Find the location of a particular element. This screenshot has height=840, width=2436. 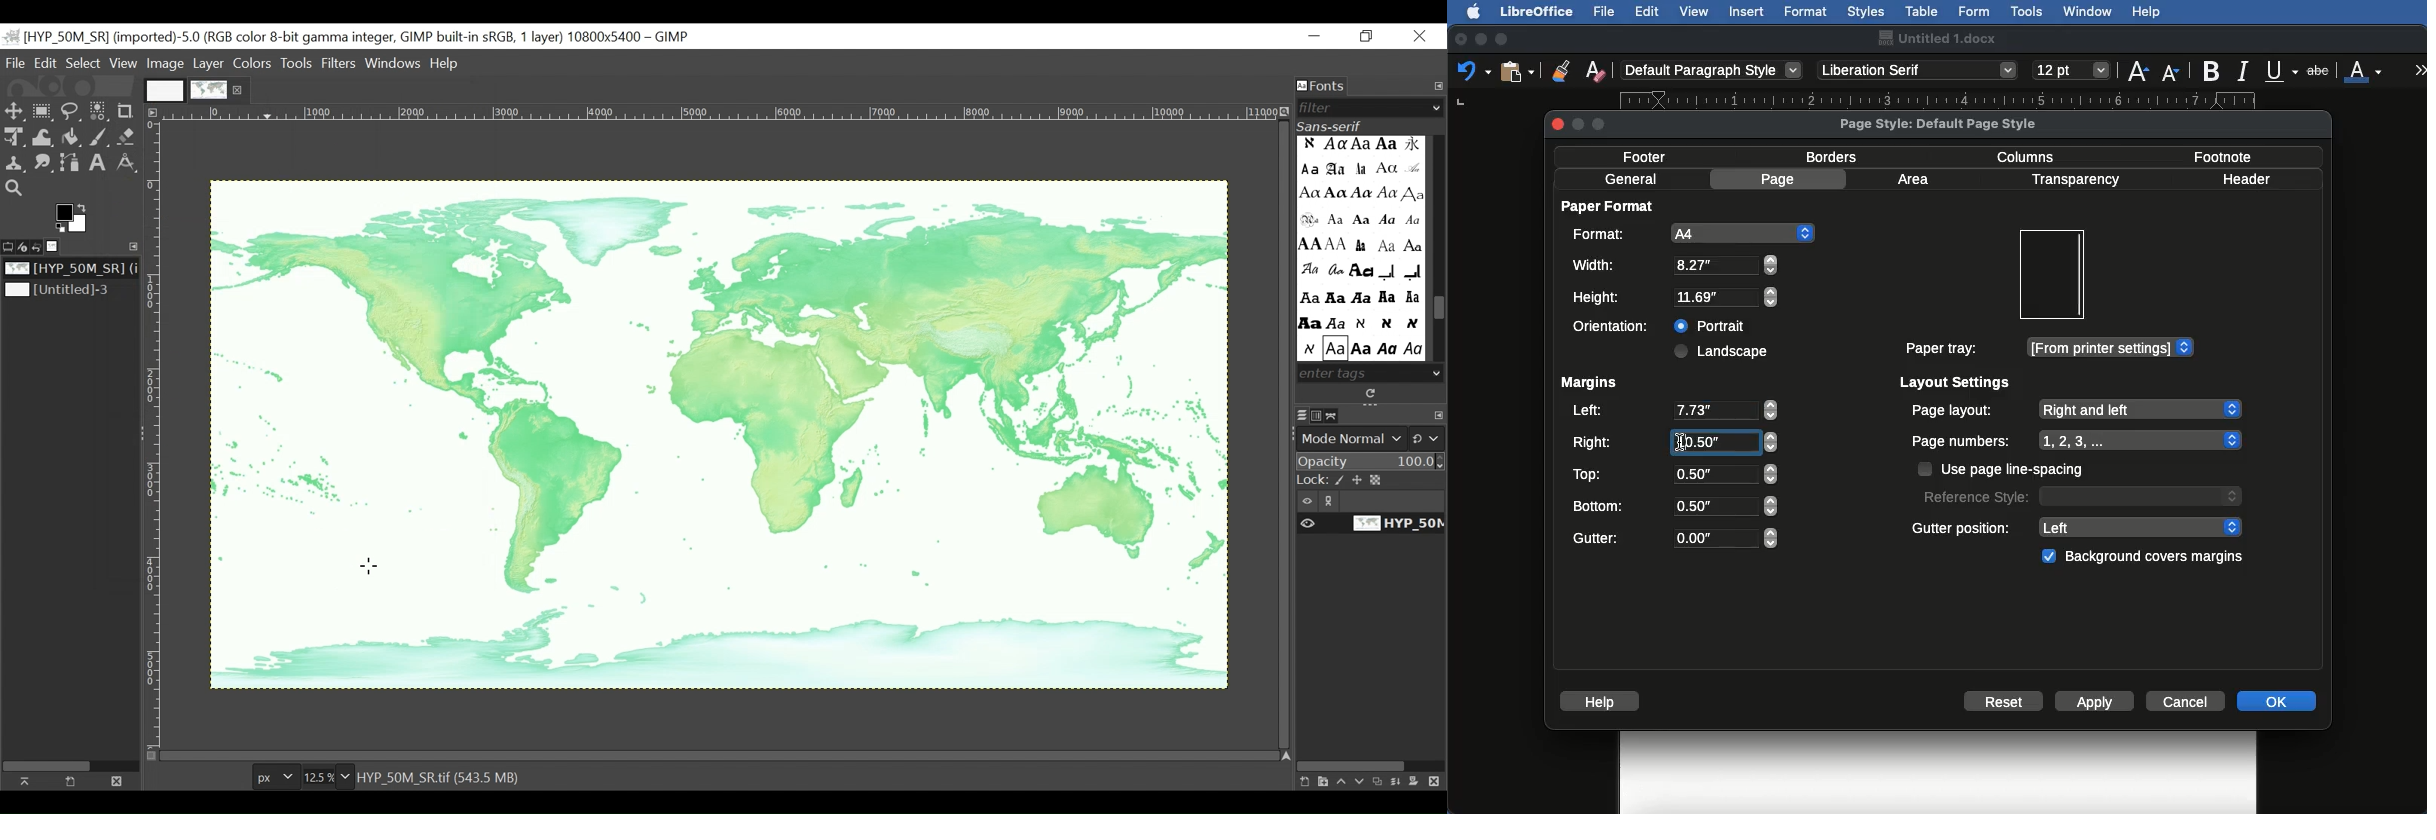

Paper tray is located at coordinates (2048, 348).